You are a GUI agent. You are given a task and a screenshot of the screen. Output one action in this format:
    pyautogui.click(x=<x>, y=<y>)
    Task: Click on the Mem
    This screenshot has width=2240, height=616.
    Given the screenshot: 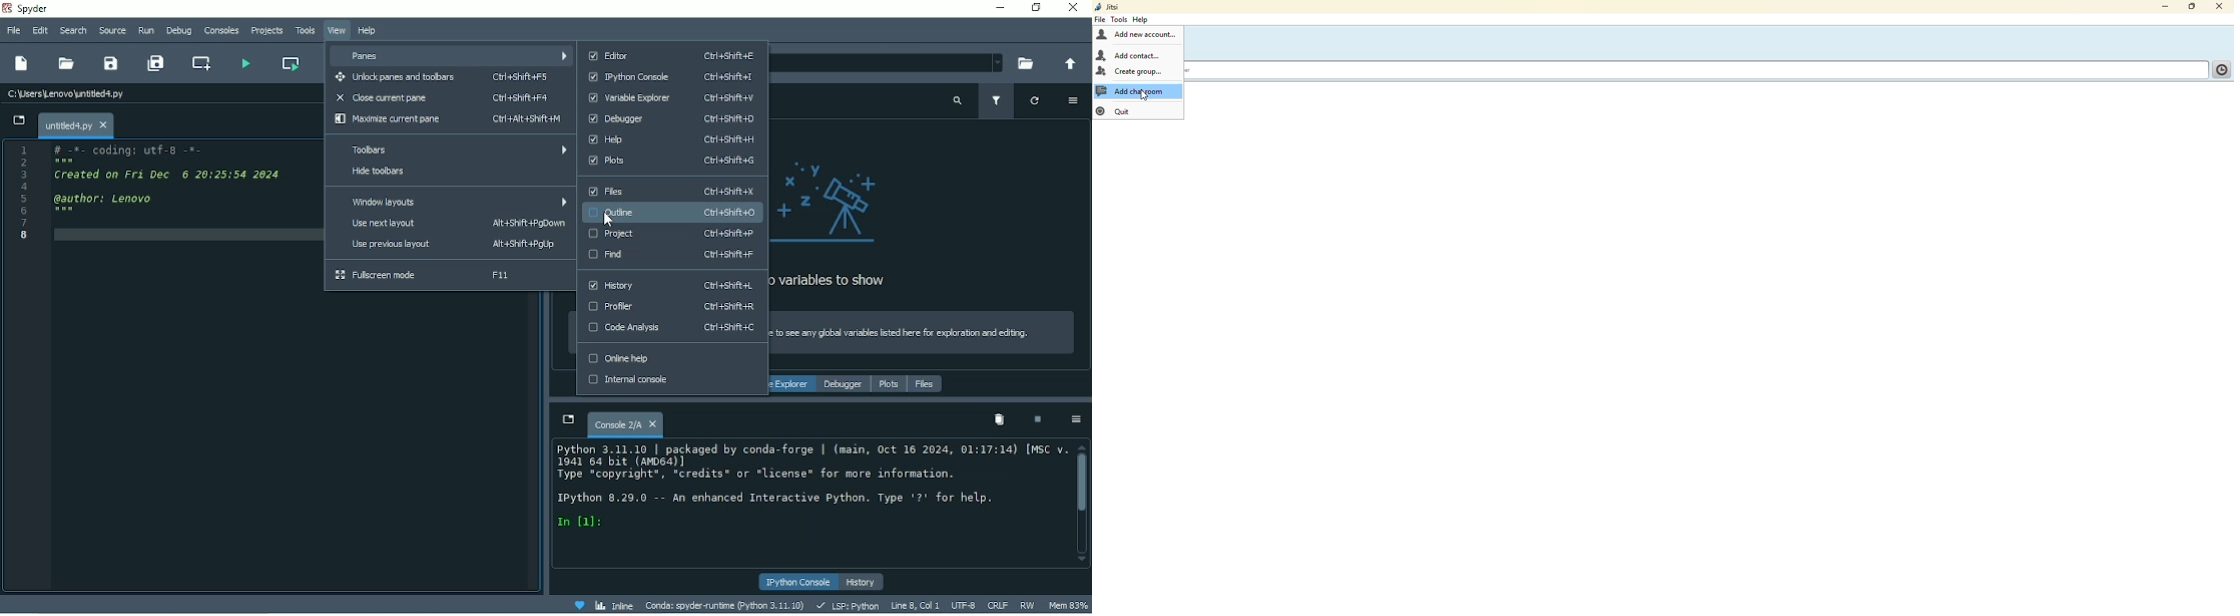 What is the action you would take?
    pyautogui.click(x=1068, y=605)
    